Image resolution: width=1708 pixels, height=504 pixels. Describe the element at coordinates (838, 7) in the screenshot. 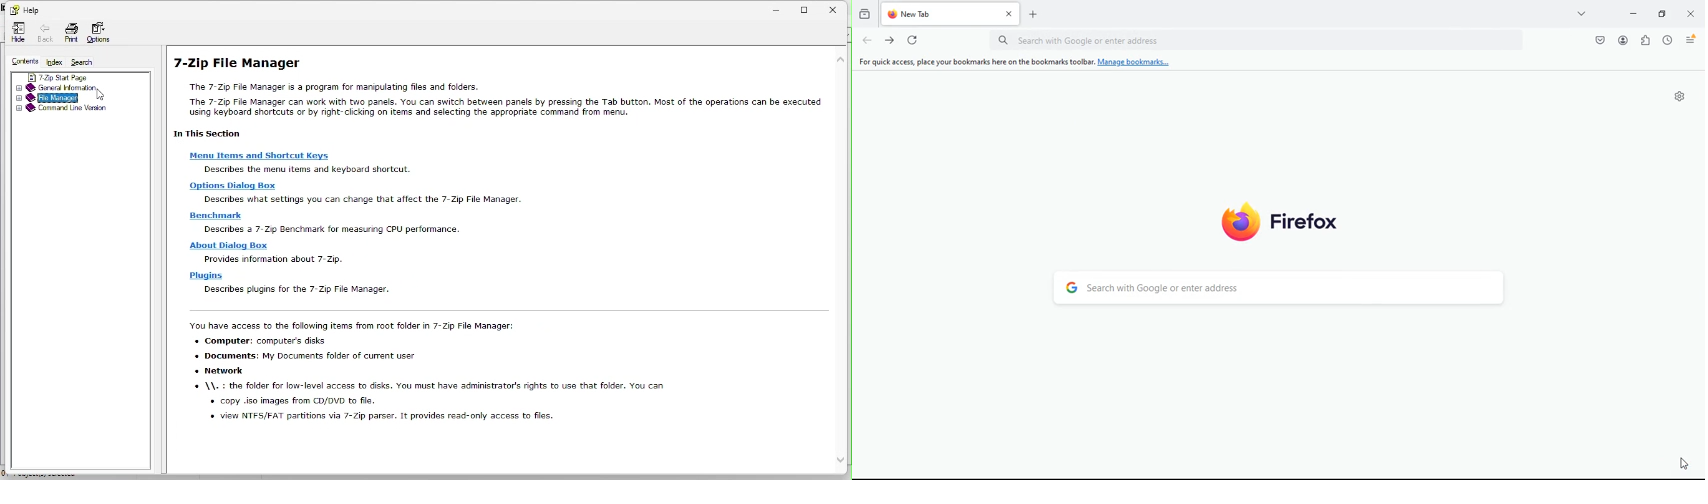

I see `close` at that location.